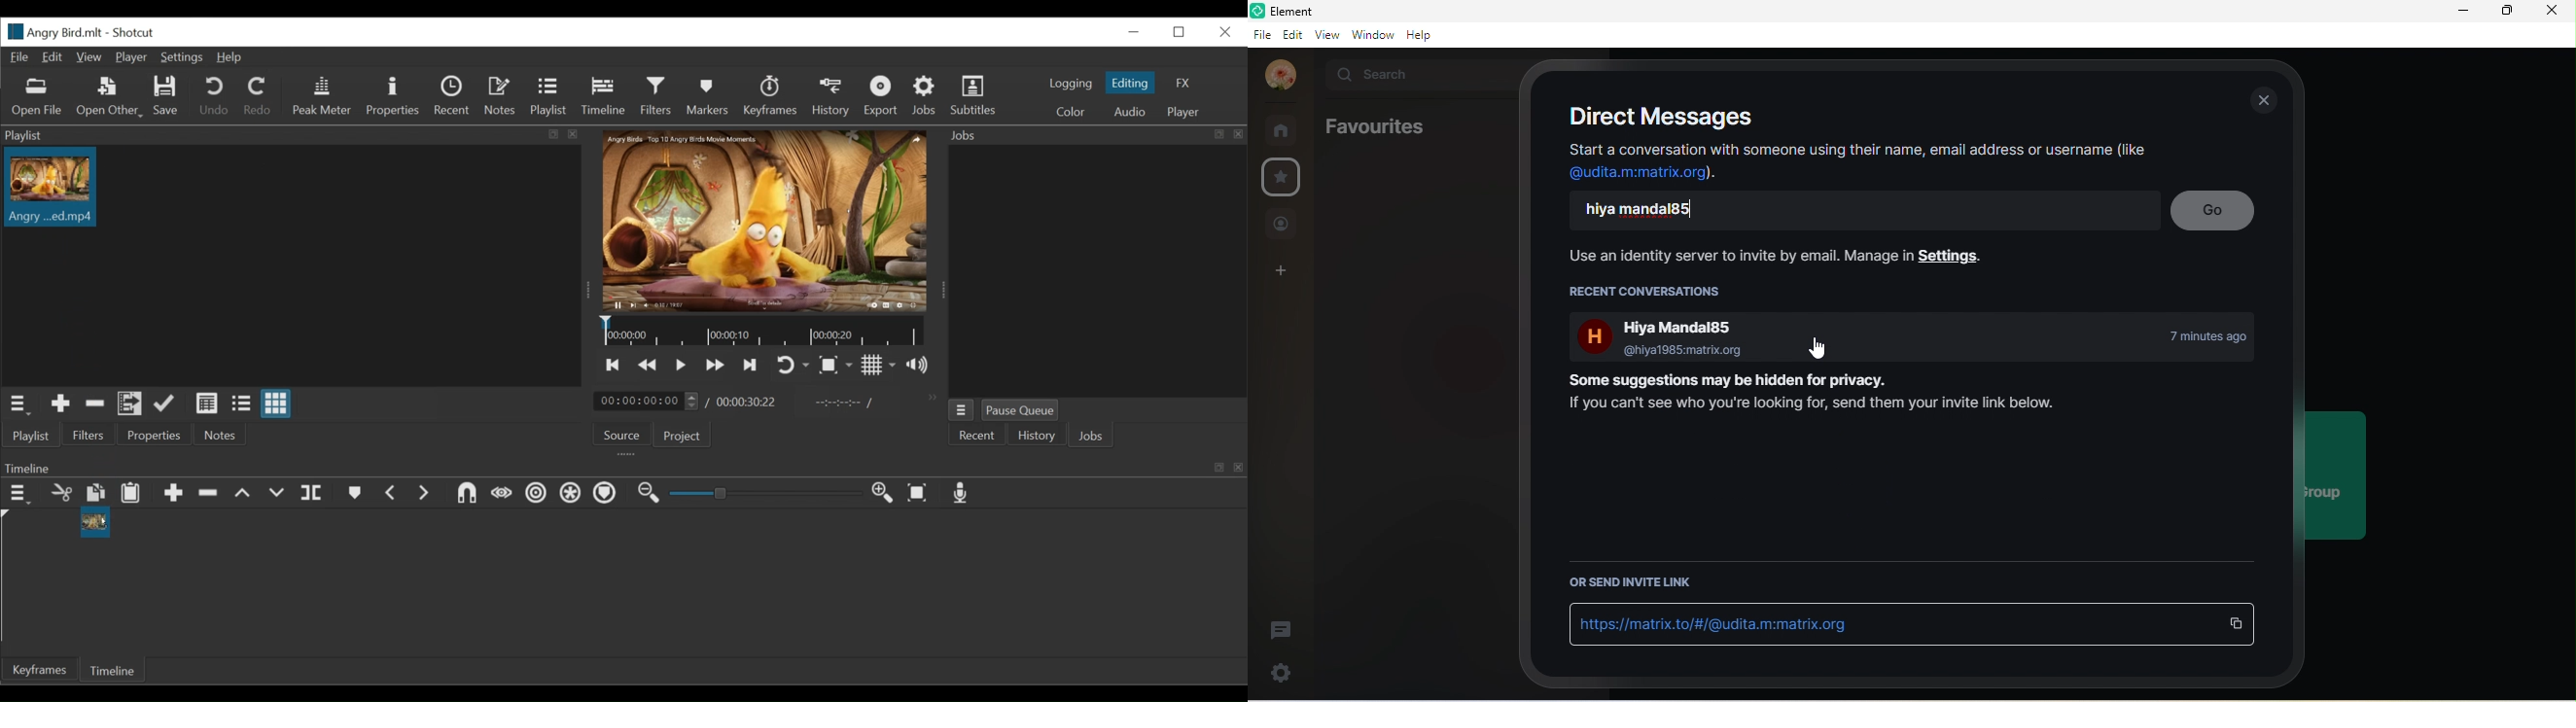 The width and height of the screenshot is (2576, 728). I want to click on Timeline, so click(603, 96).